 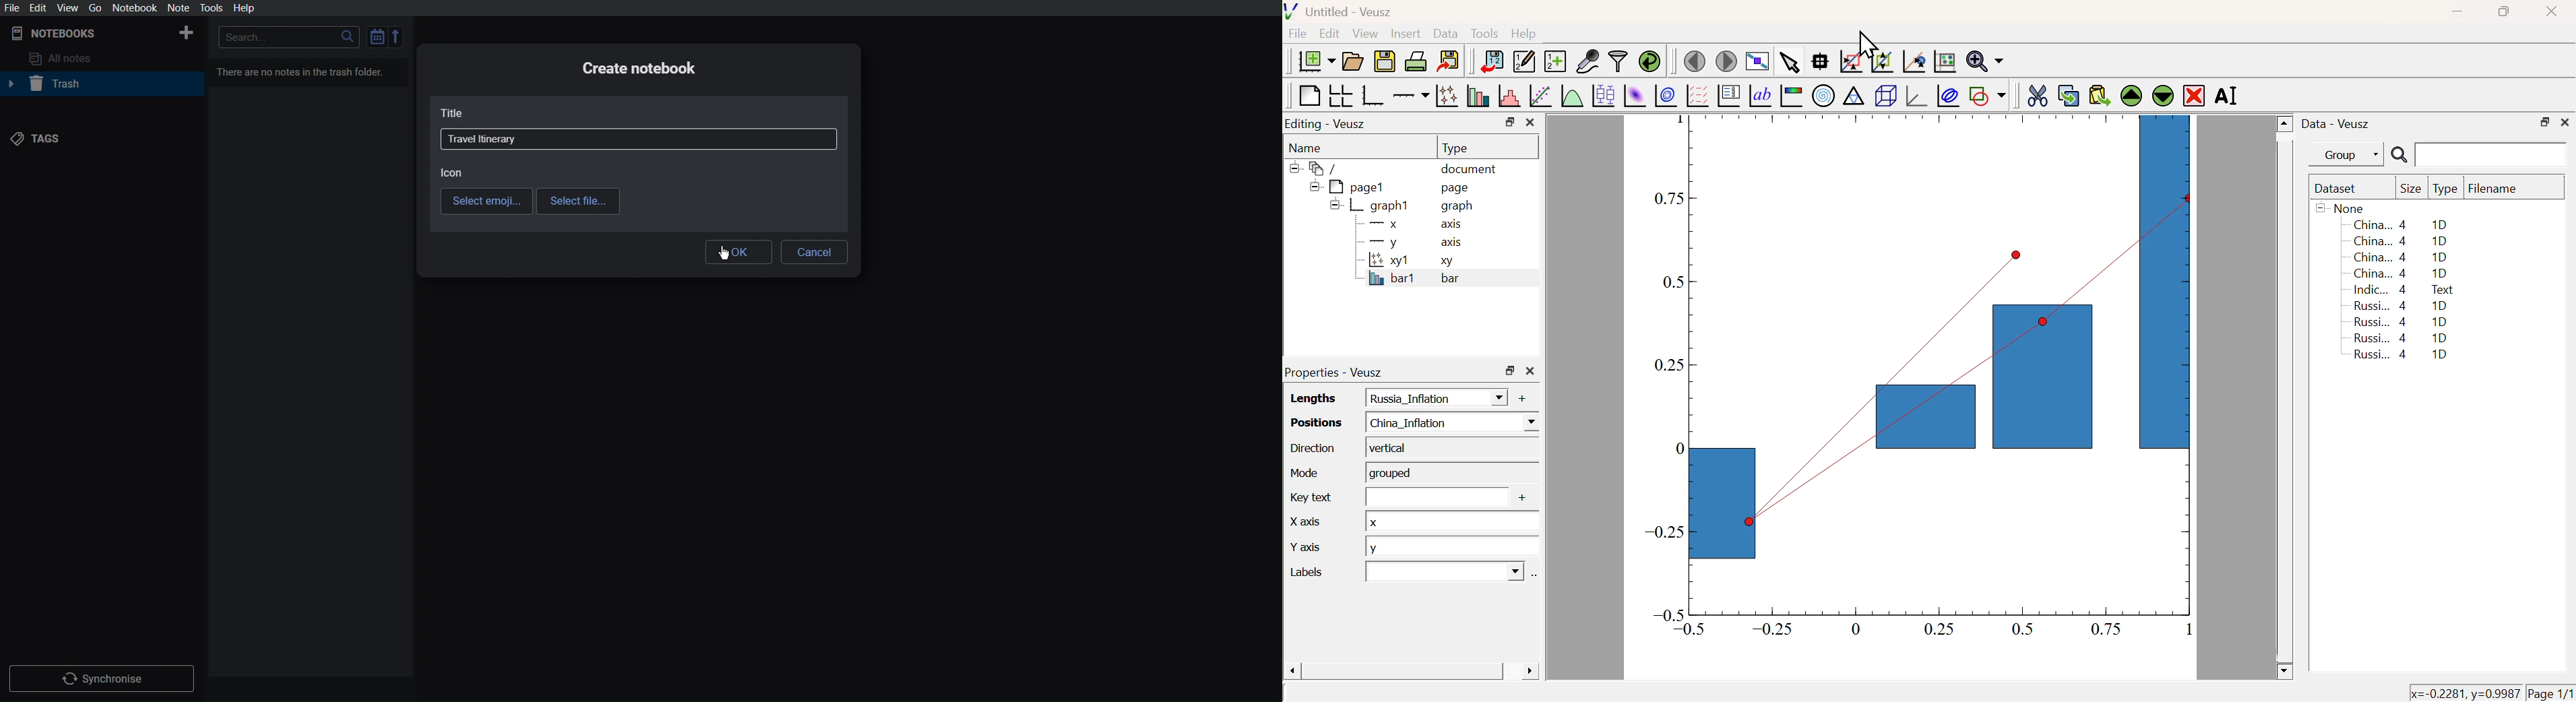 What do you see at coordinates (814, 252) in the screenshot?
I see `Cancel` at bounding box center [814, 252].